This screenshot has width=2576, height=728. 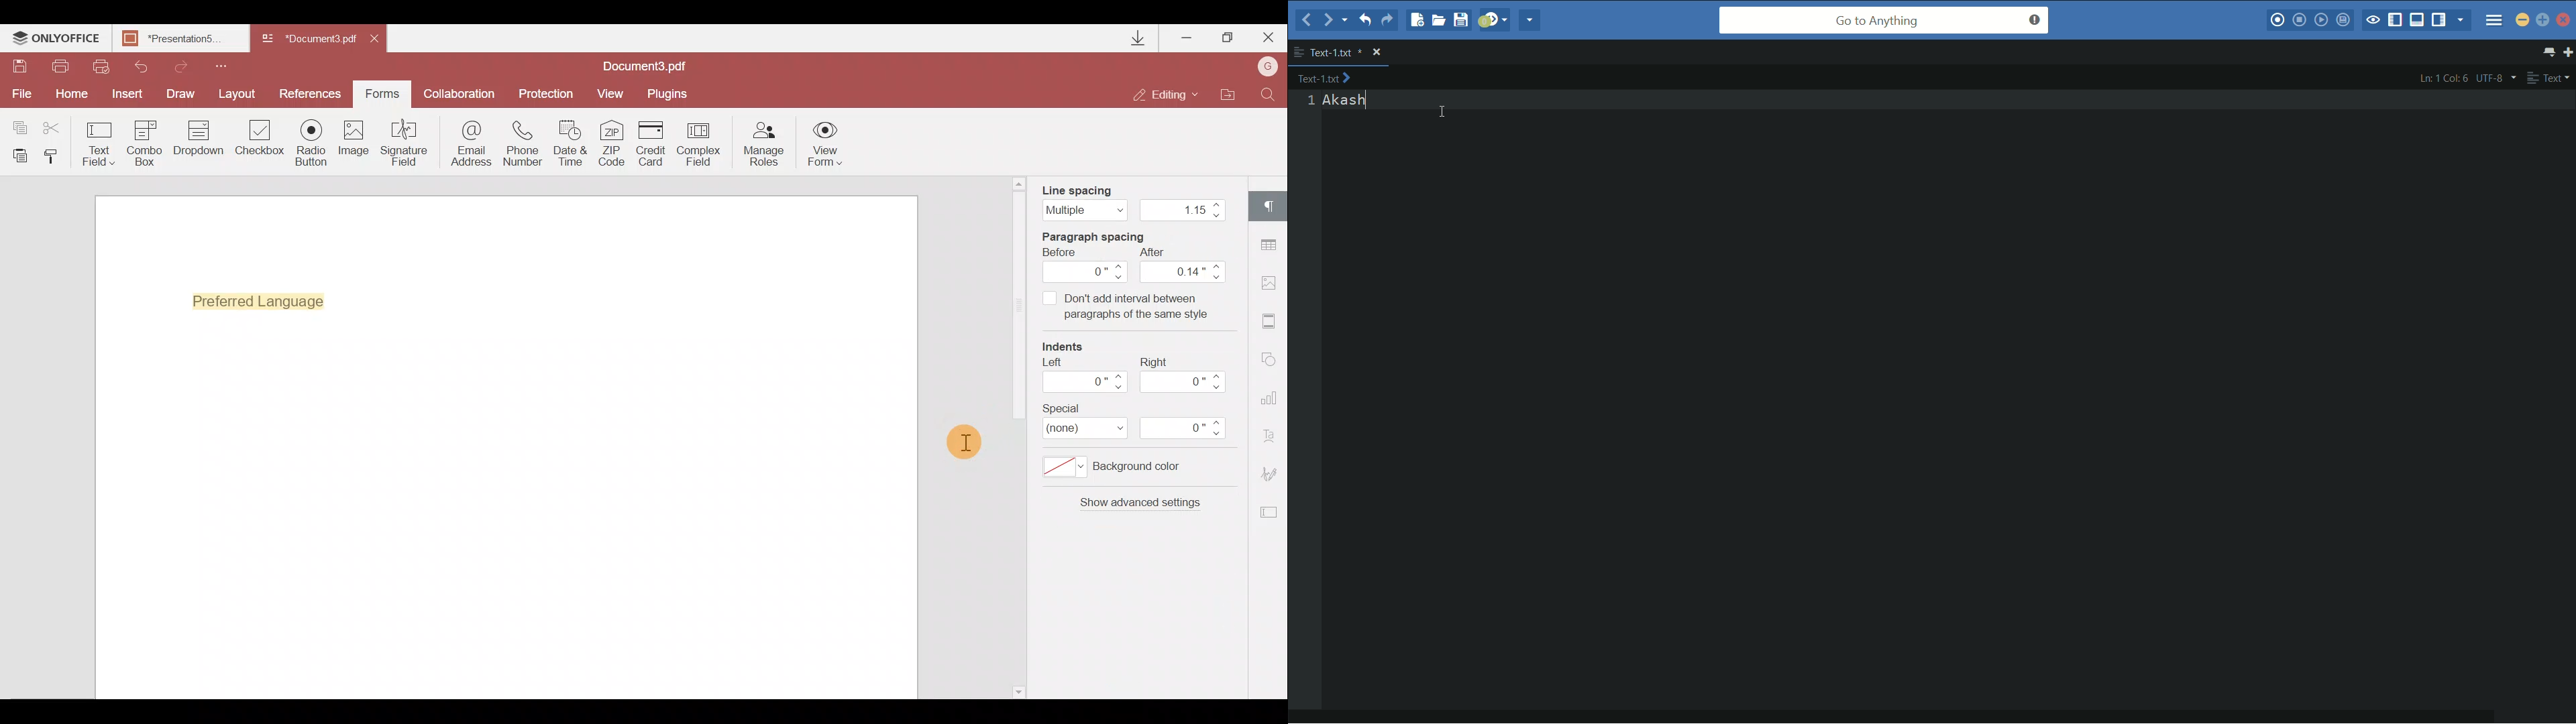 What do you see at coordinates (957, 439) in the screenshot?
I see `Cursor` at bounding box center [957, 439].